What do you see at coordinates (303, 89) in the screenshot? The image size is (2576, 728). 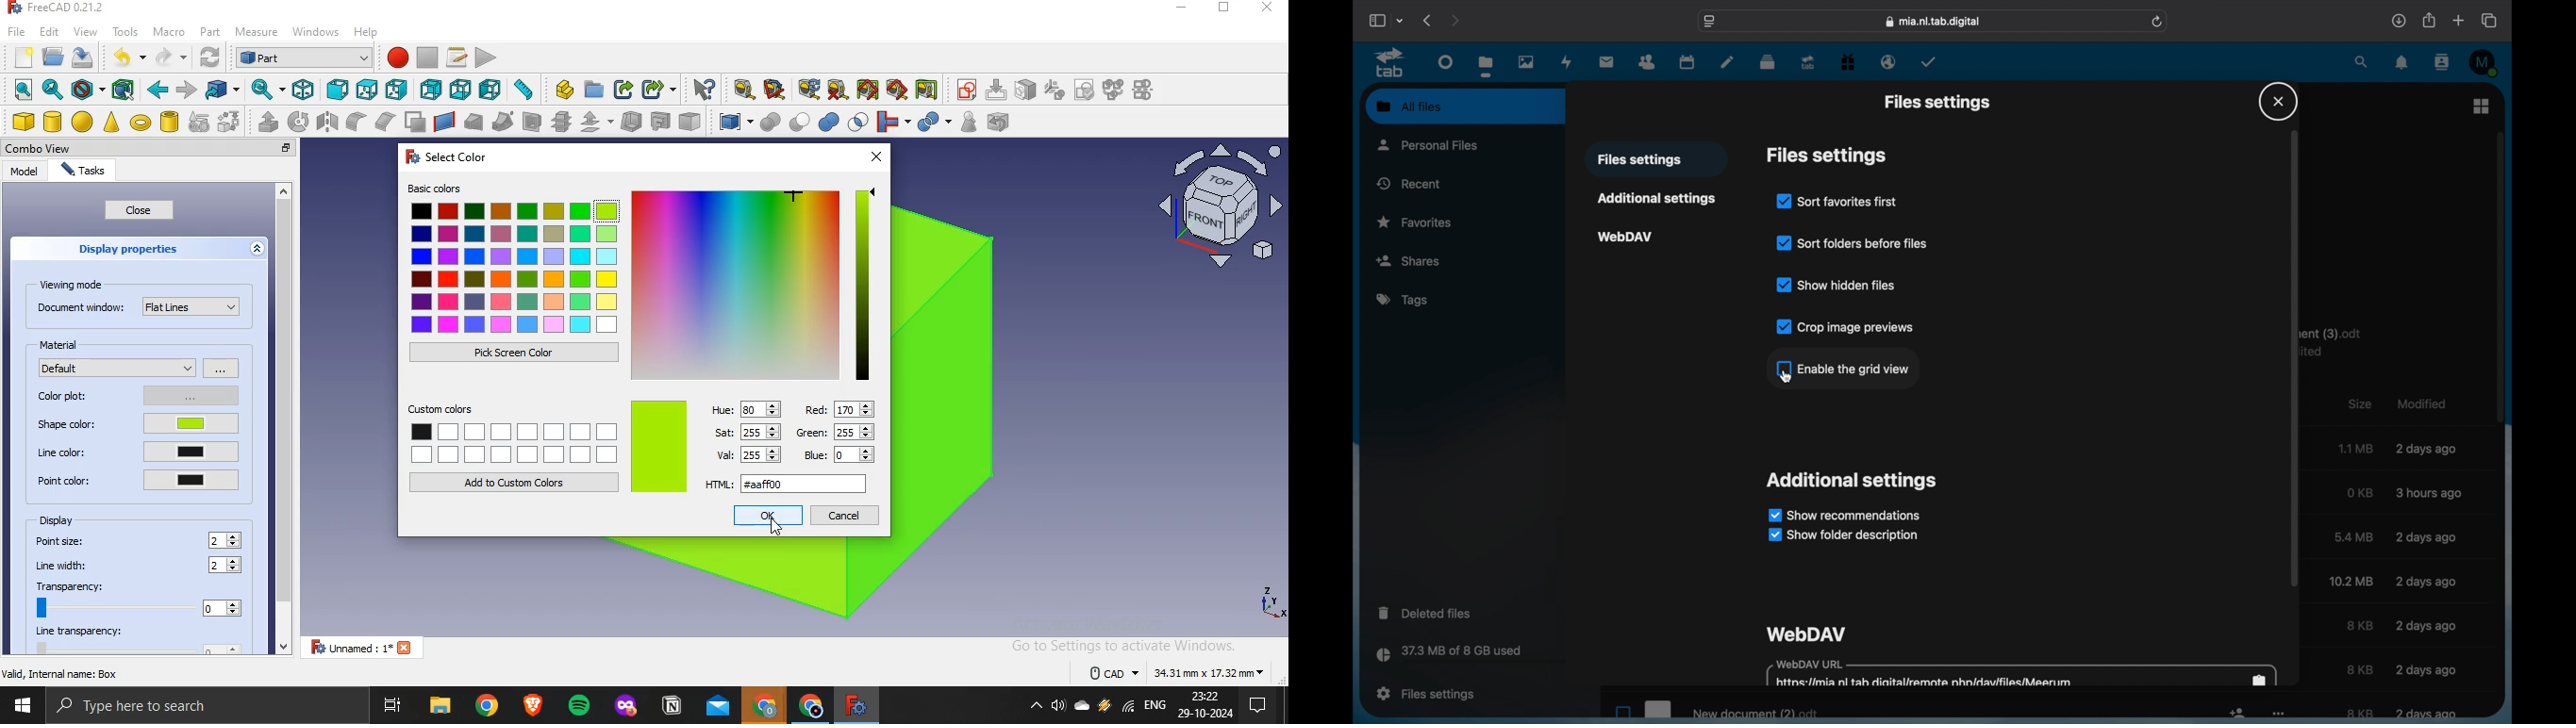 I see `isometric` at bounding box center [303, 89].